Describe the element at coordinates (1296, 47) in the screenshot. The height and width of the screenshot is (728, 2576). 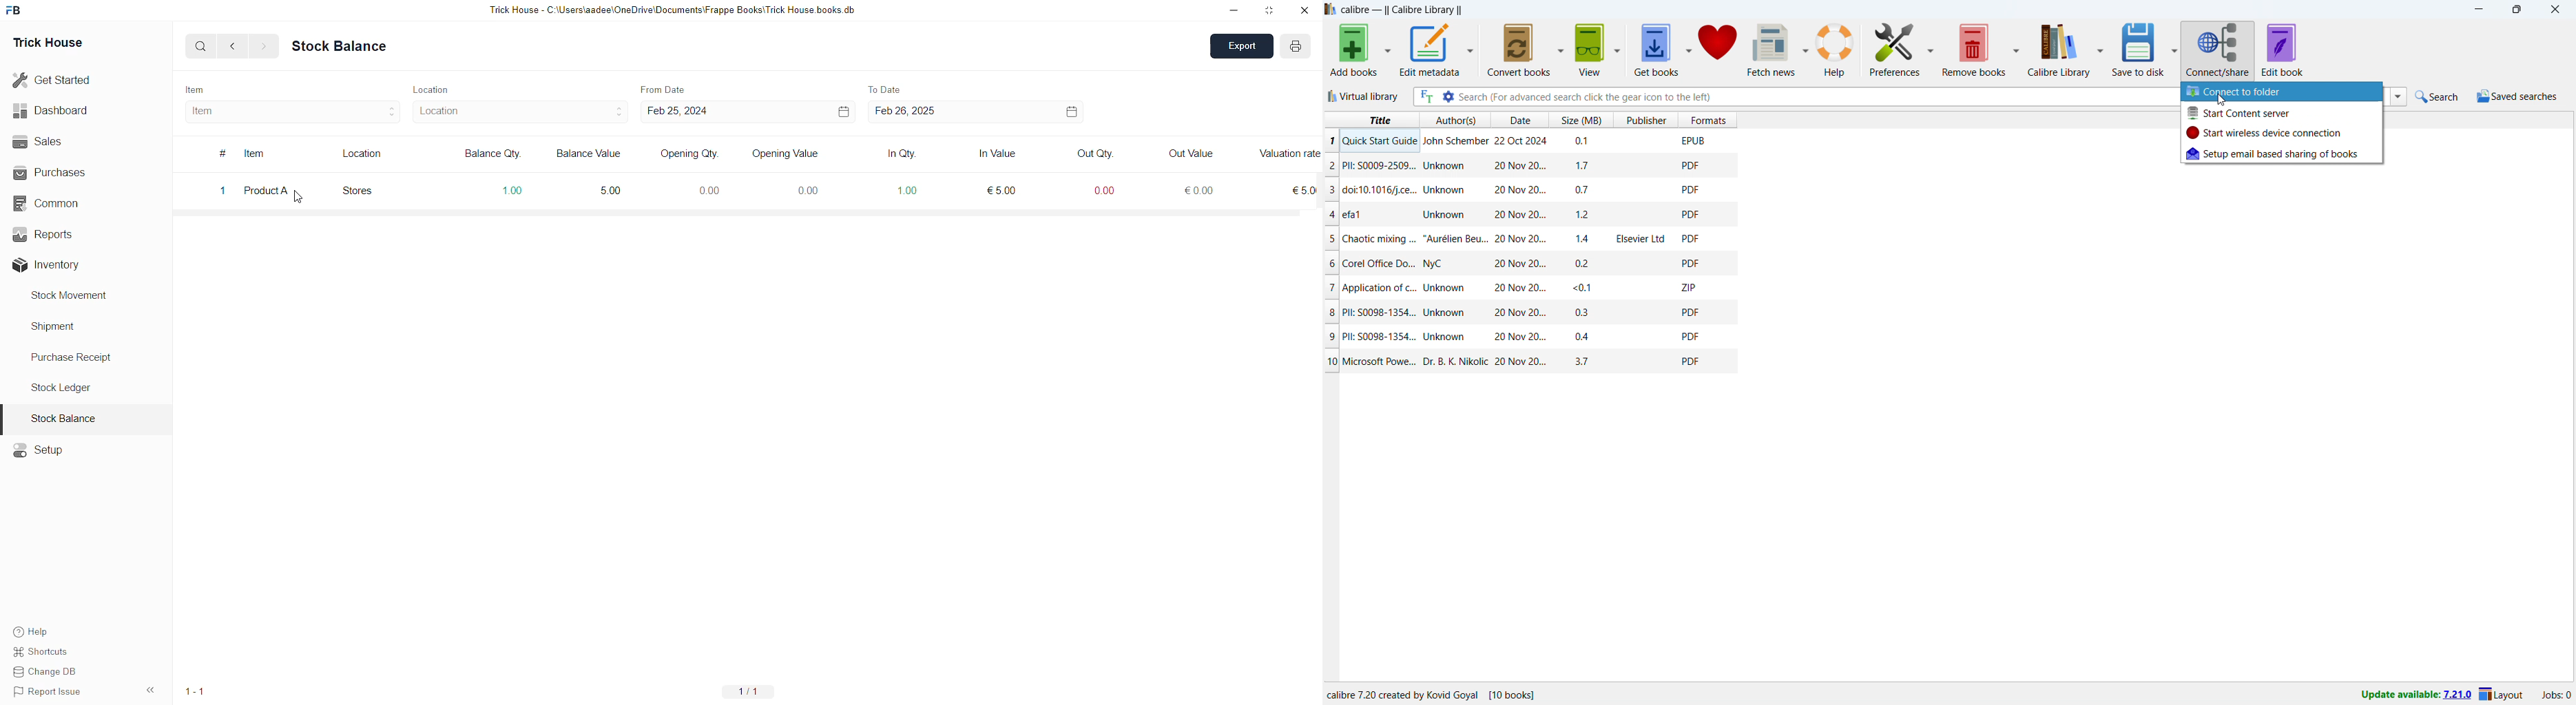
I see `Add` at that location.